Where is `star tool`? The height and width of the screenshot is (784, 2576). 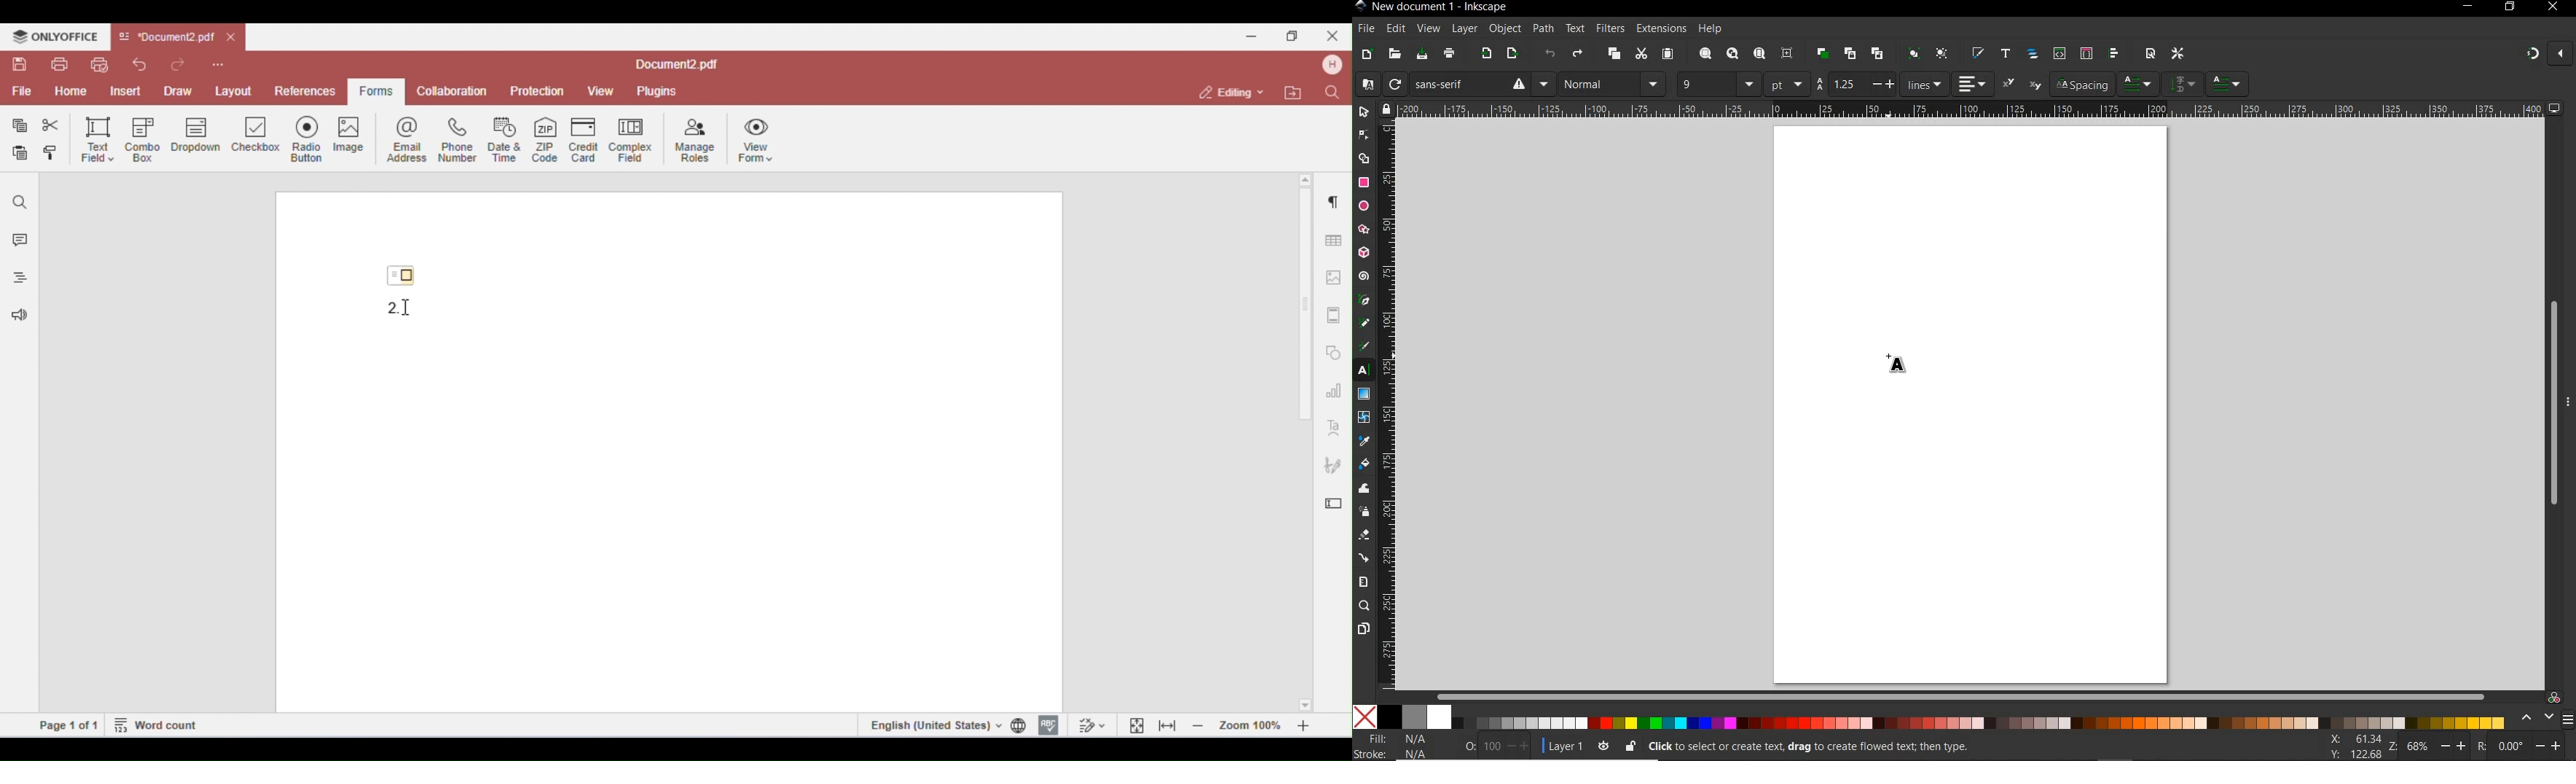 star tool is located at coordinates (1364, 230).